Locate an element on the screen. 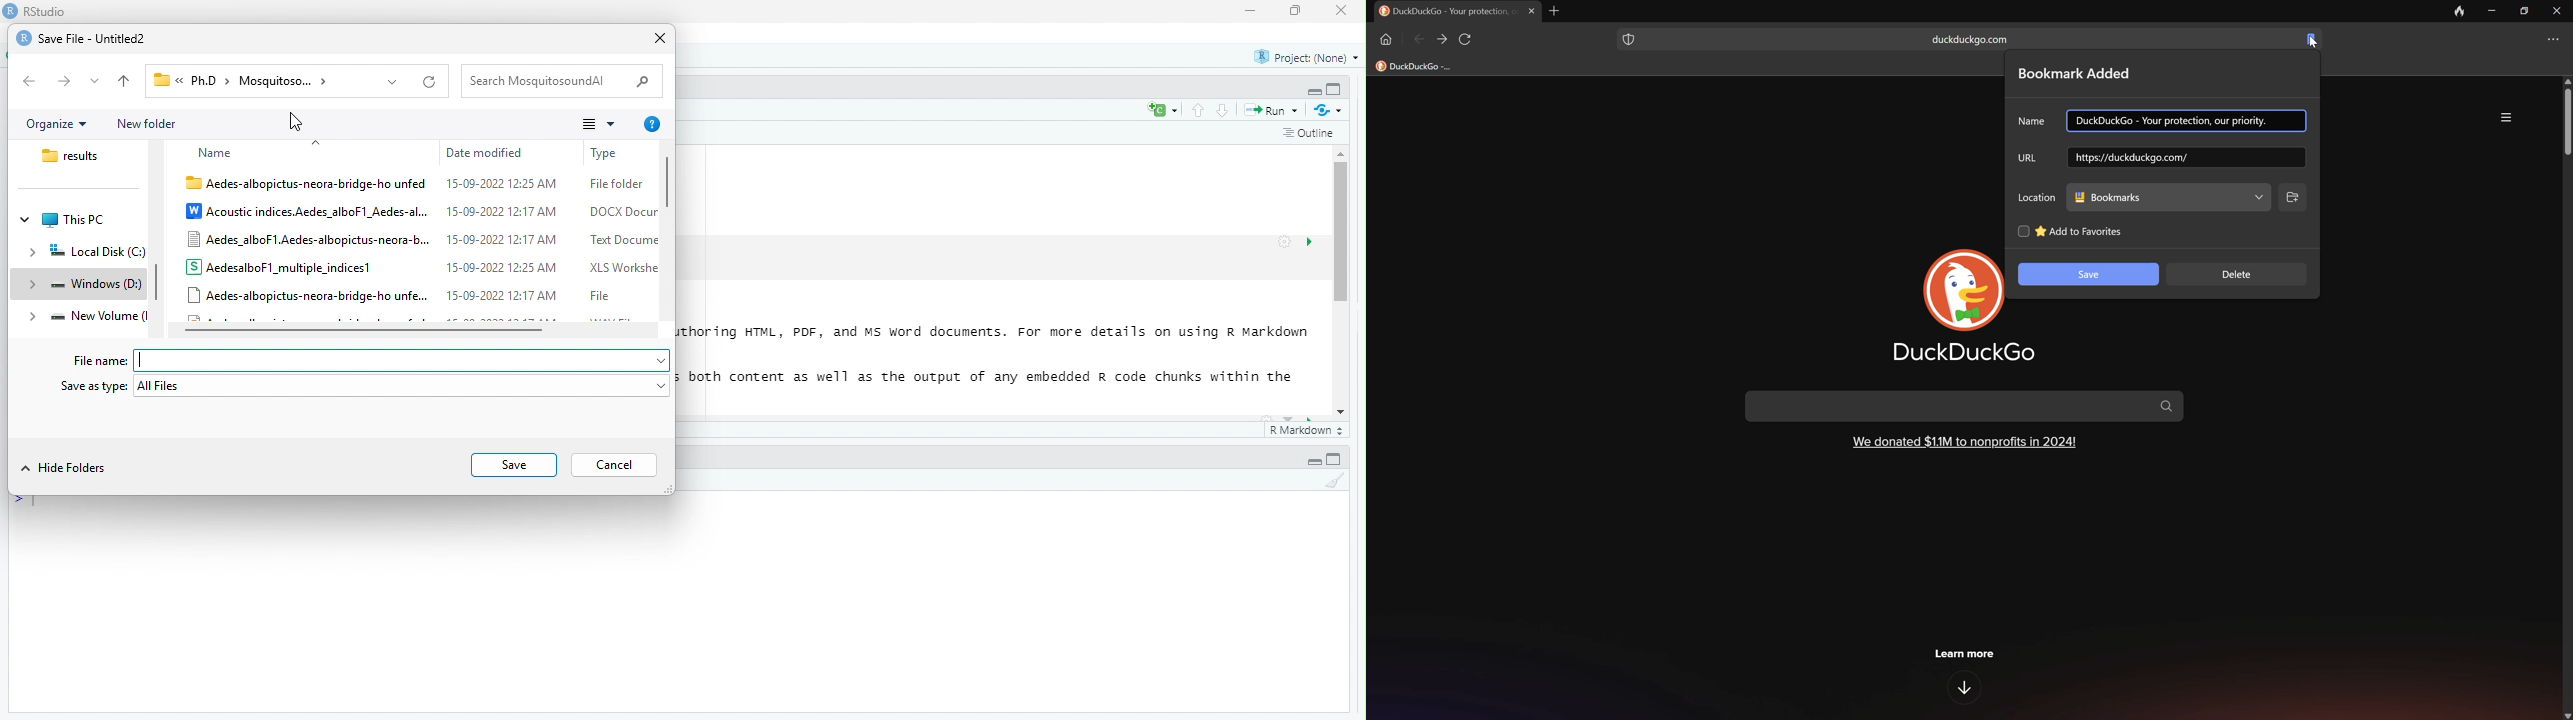 The image size is (2576, 728). Type is located at coordinates (610, 154).